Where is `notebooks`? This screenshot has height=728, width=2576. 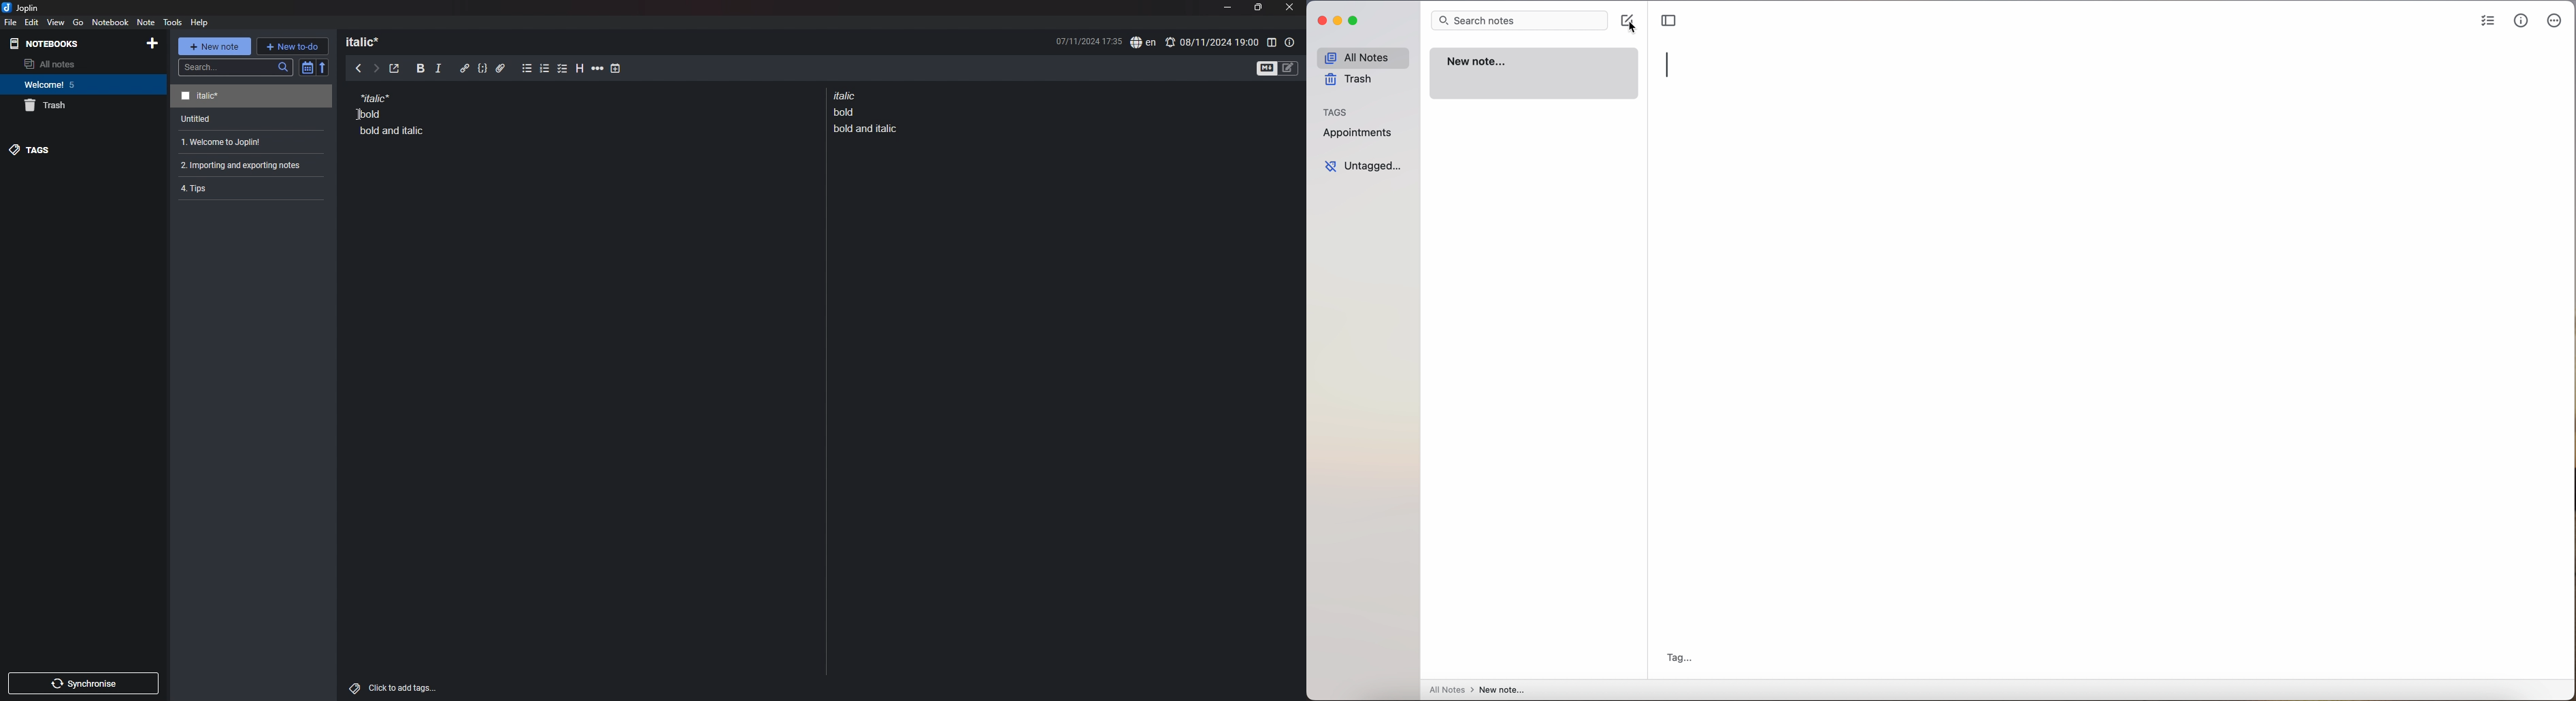
notebooks is located at coordinates (48, 44).